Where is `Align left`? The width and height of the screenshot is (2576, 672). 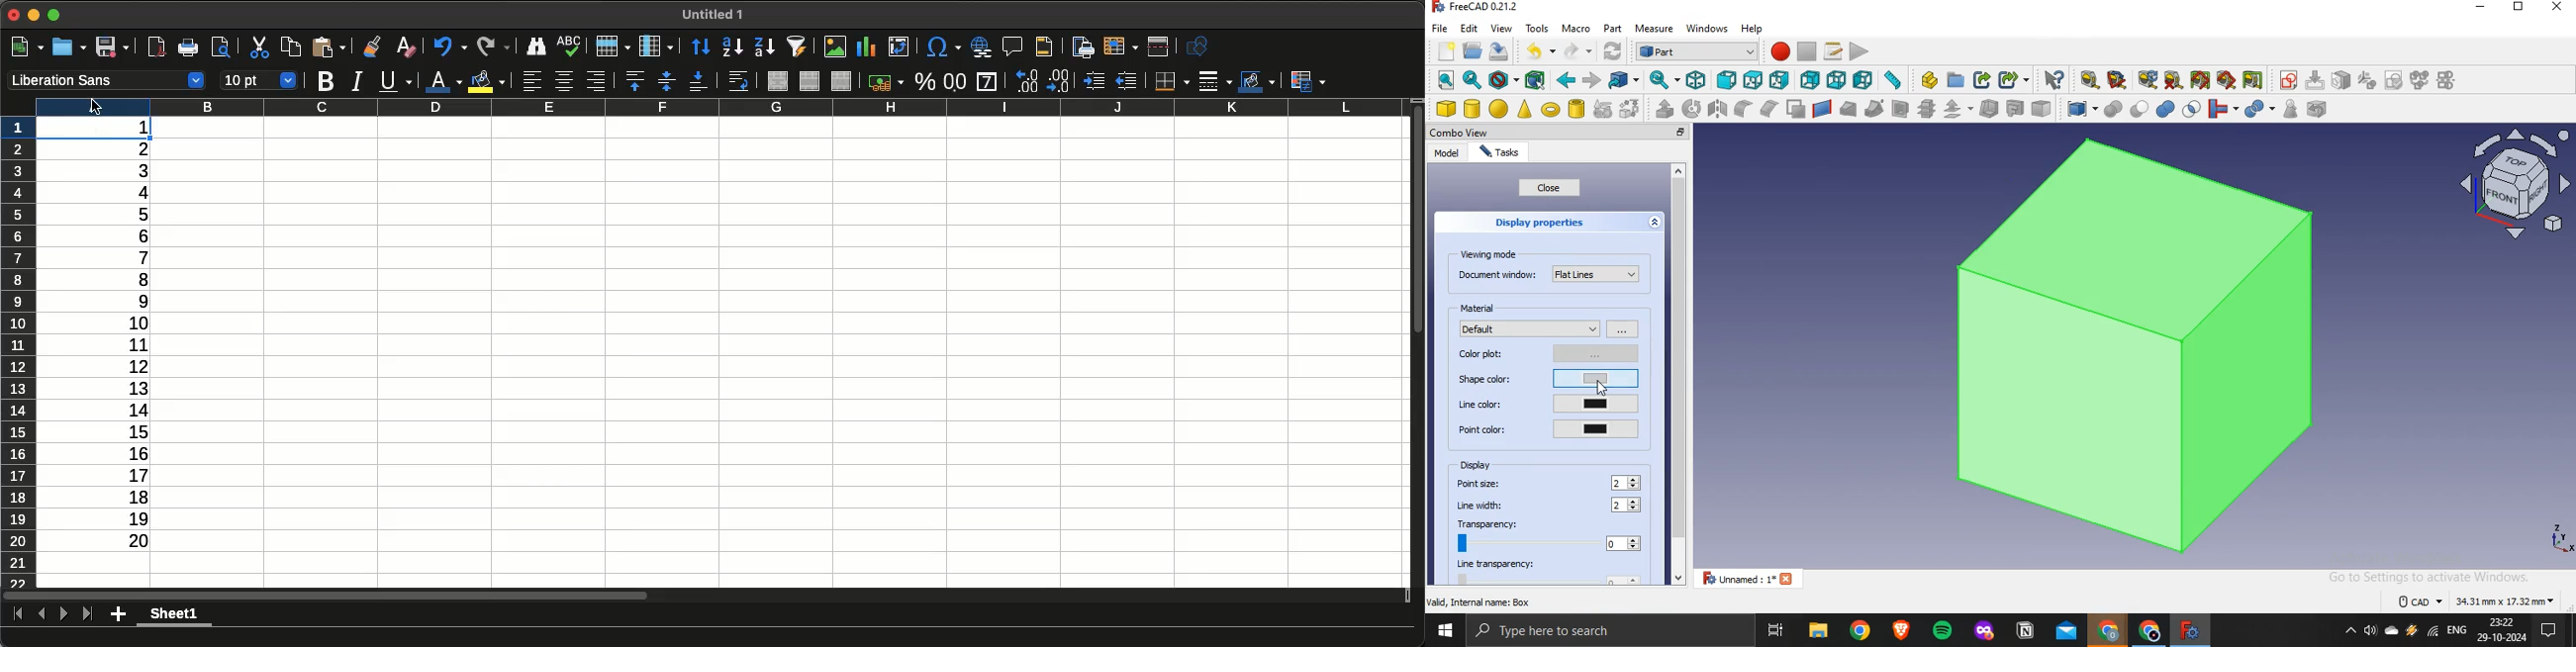 Align left is located at coordinates (533, 82).